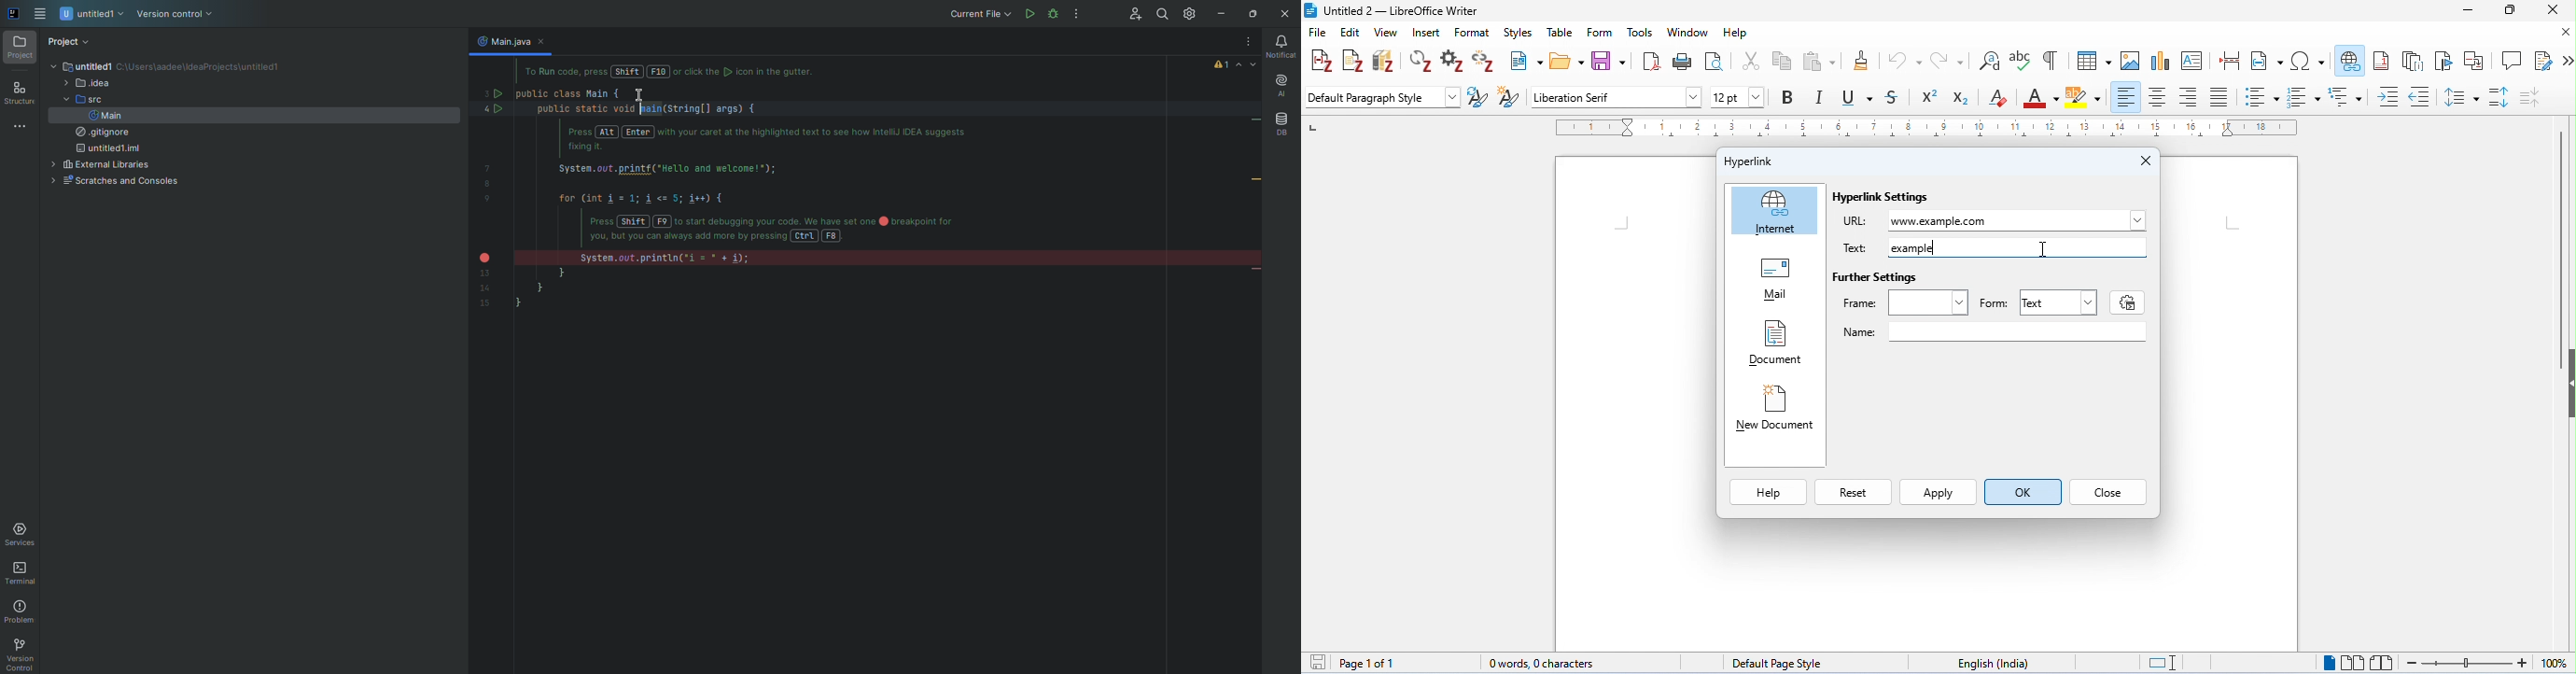 Image resolution: width=2576 pixels, height=700 pixels. Describe the element at coordinates (2568, 386) in the screenshot. I see `hide` at that location.